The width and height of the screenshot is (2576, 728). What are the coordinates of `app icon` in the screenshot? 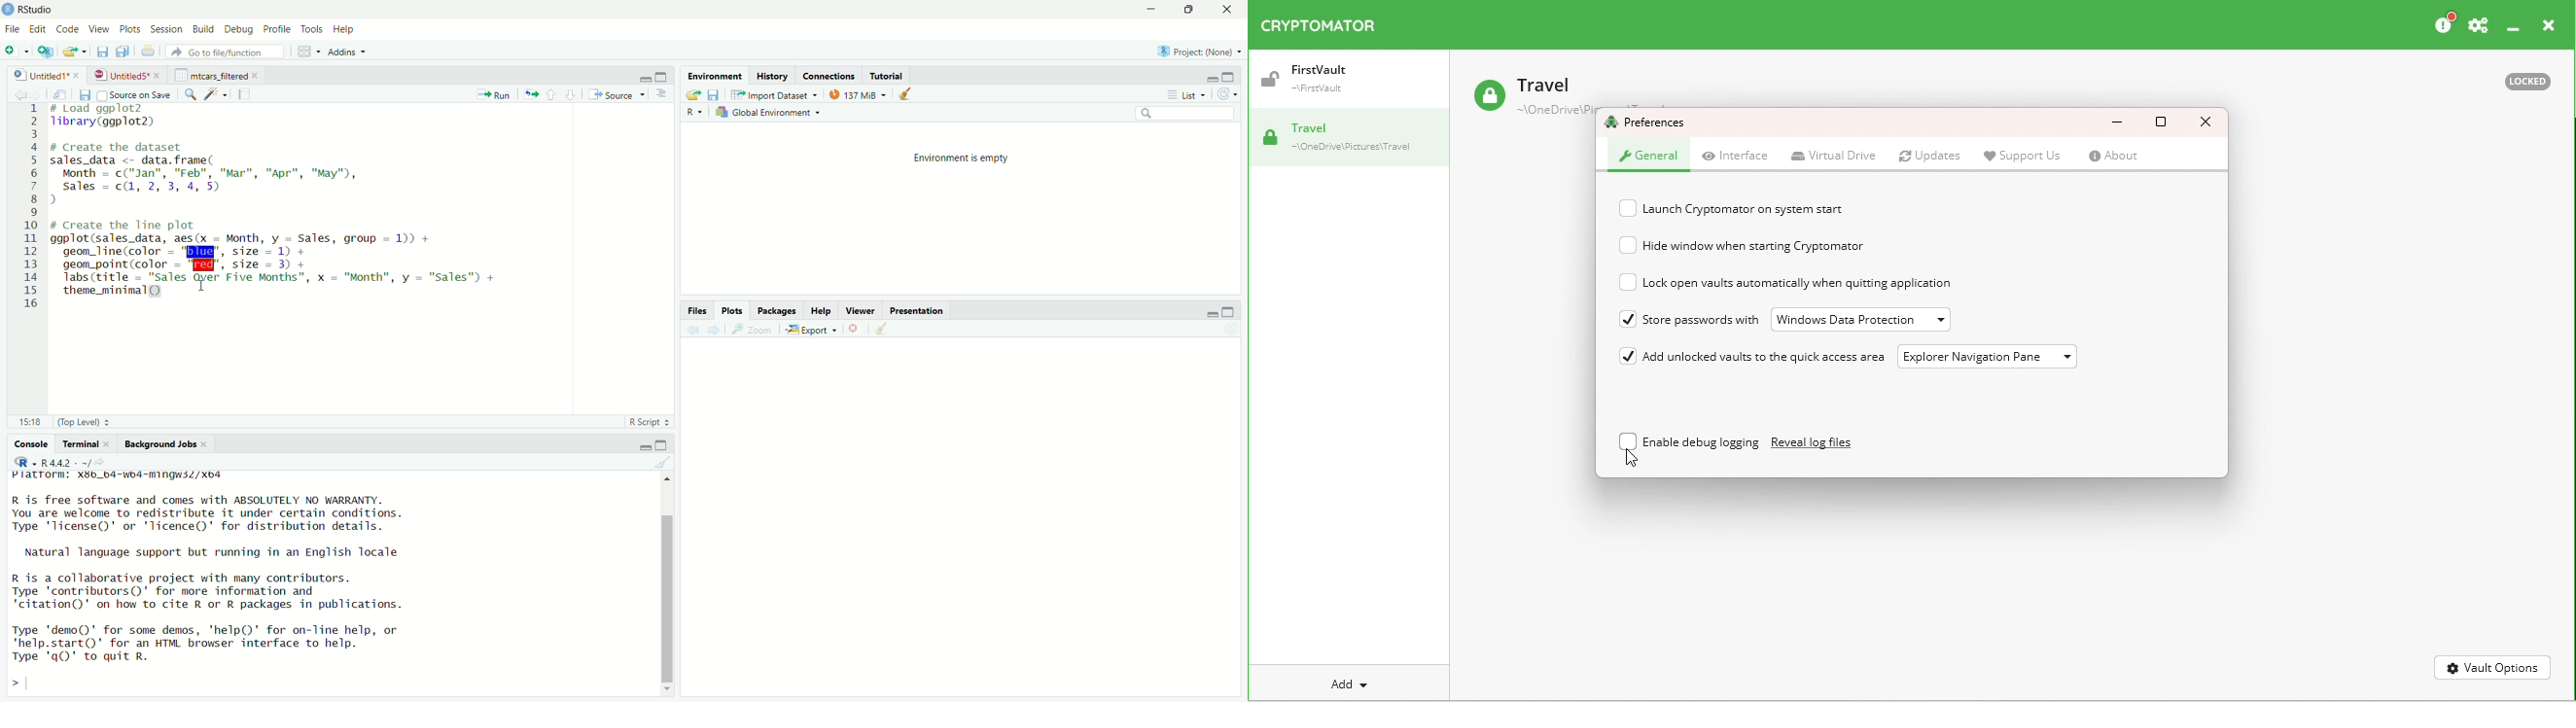 It's located at (8, 10).